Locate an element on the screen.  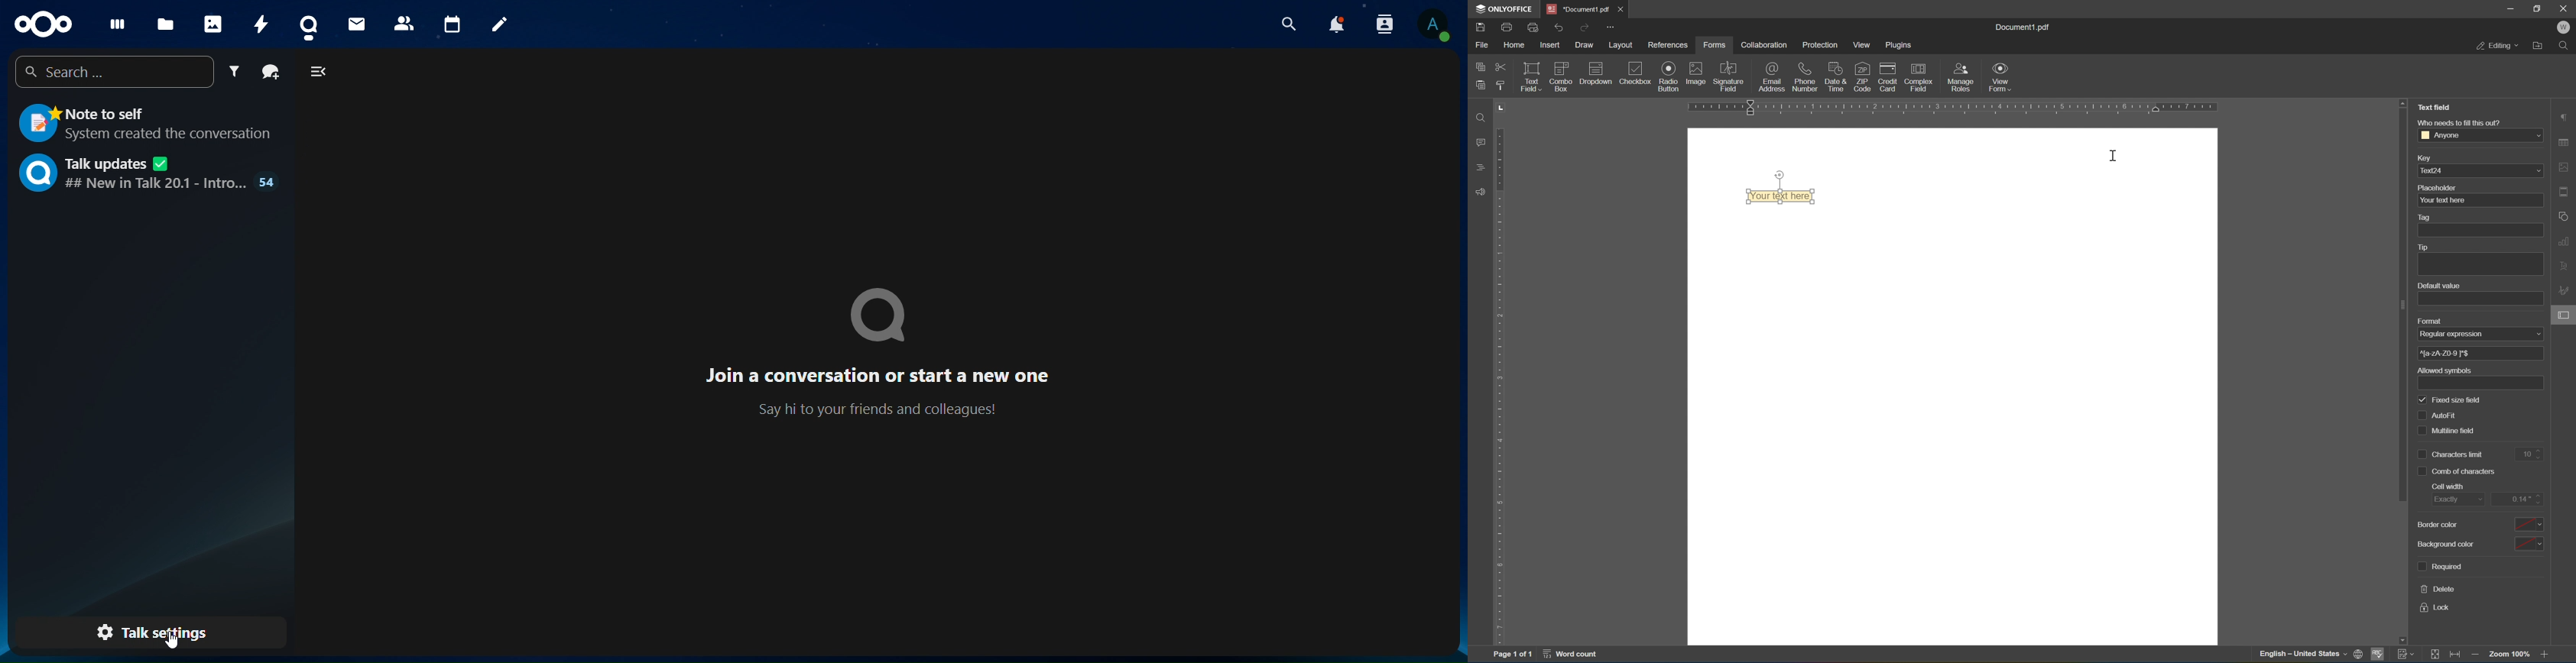
image settings is located at coordinates (2565, 167).